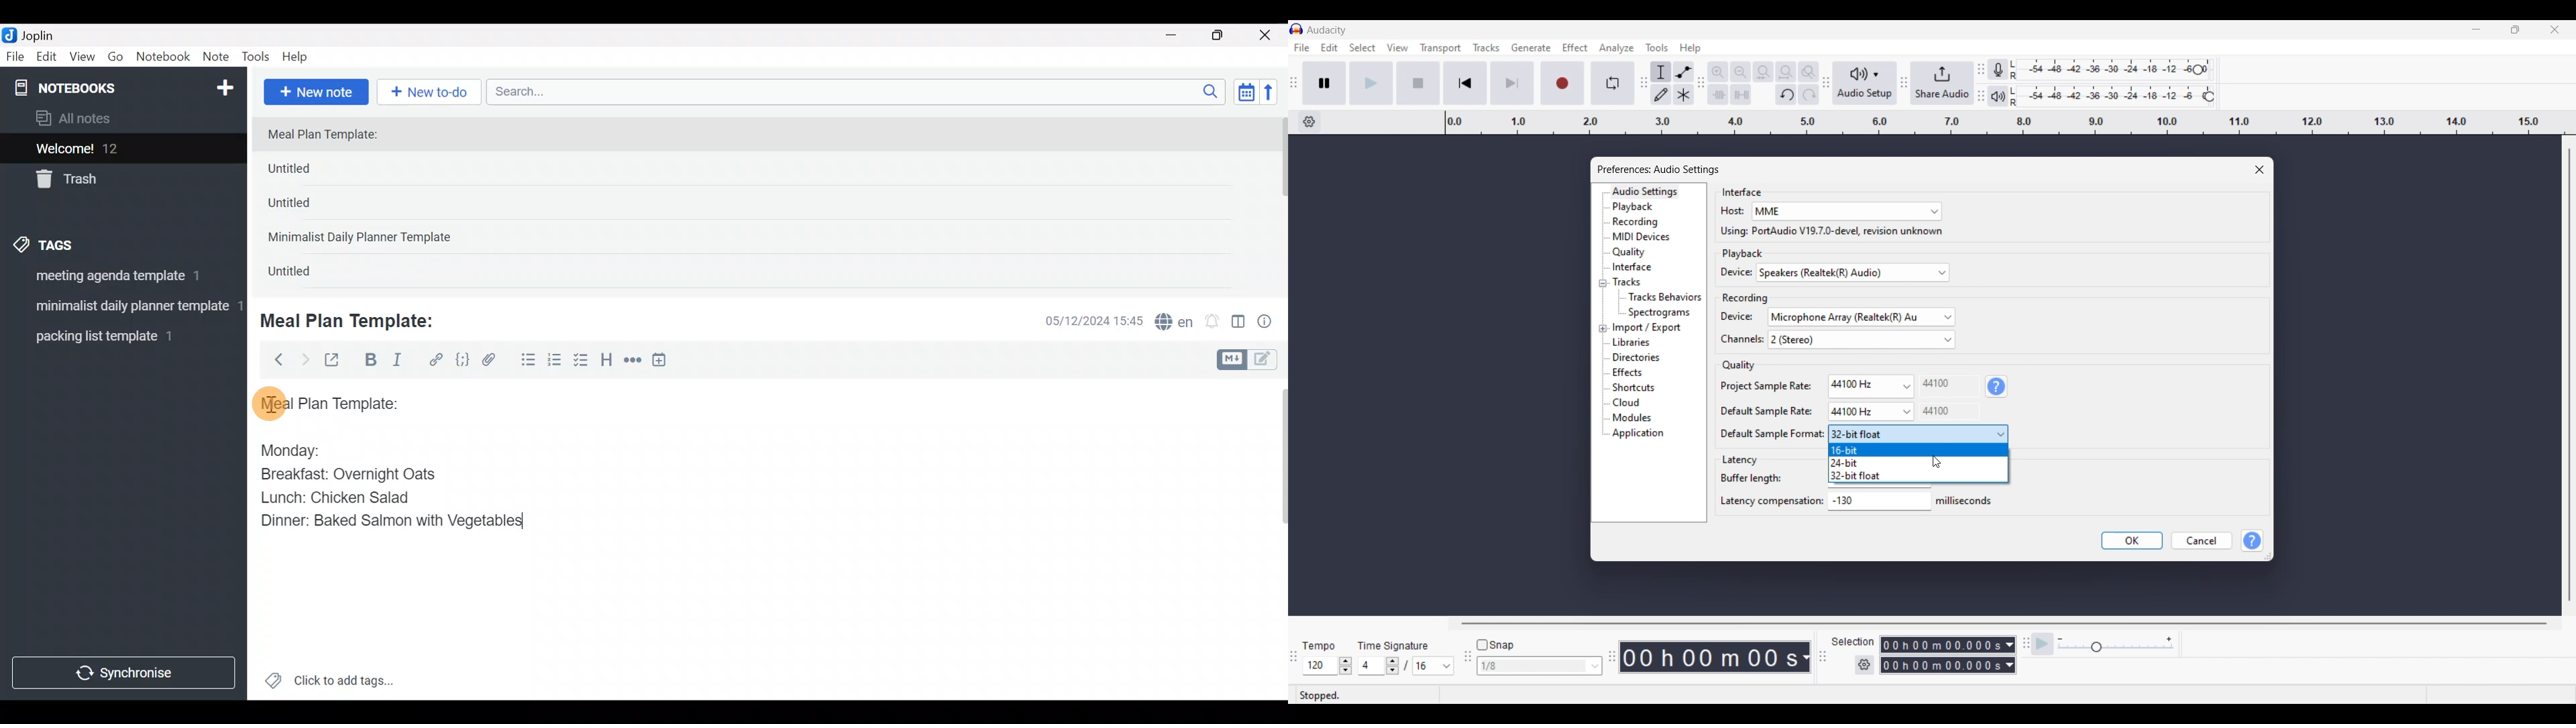 This screenshot has height=728, width=2576. I want to click on Dinner: Baked Salmon with Vegetables, so click(388, 520).